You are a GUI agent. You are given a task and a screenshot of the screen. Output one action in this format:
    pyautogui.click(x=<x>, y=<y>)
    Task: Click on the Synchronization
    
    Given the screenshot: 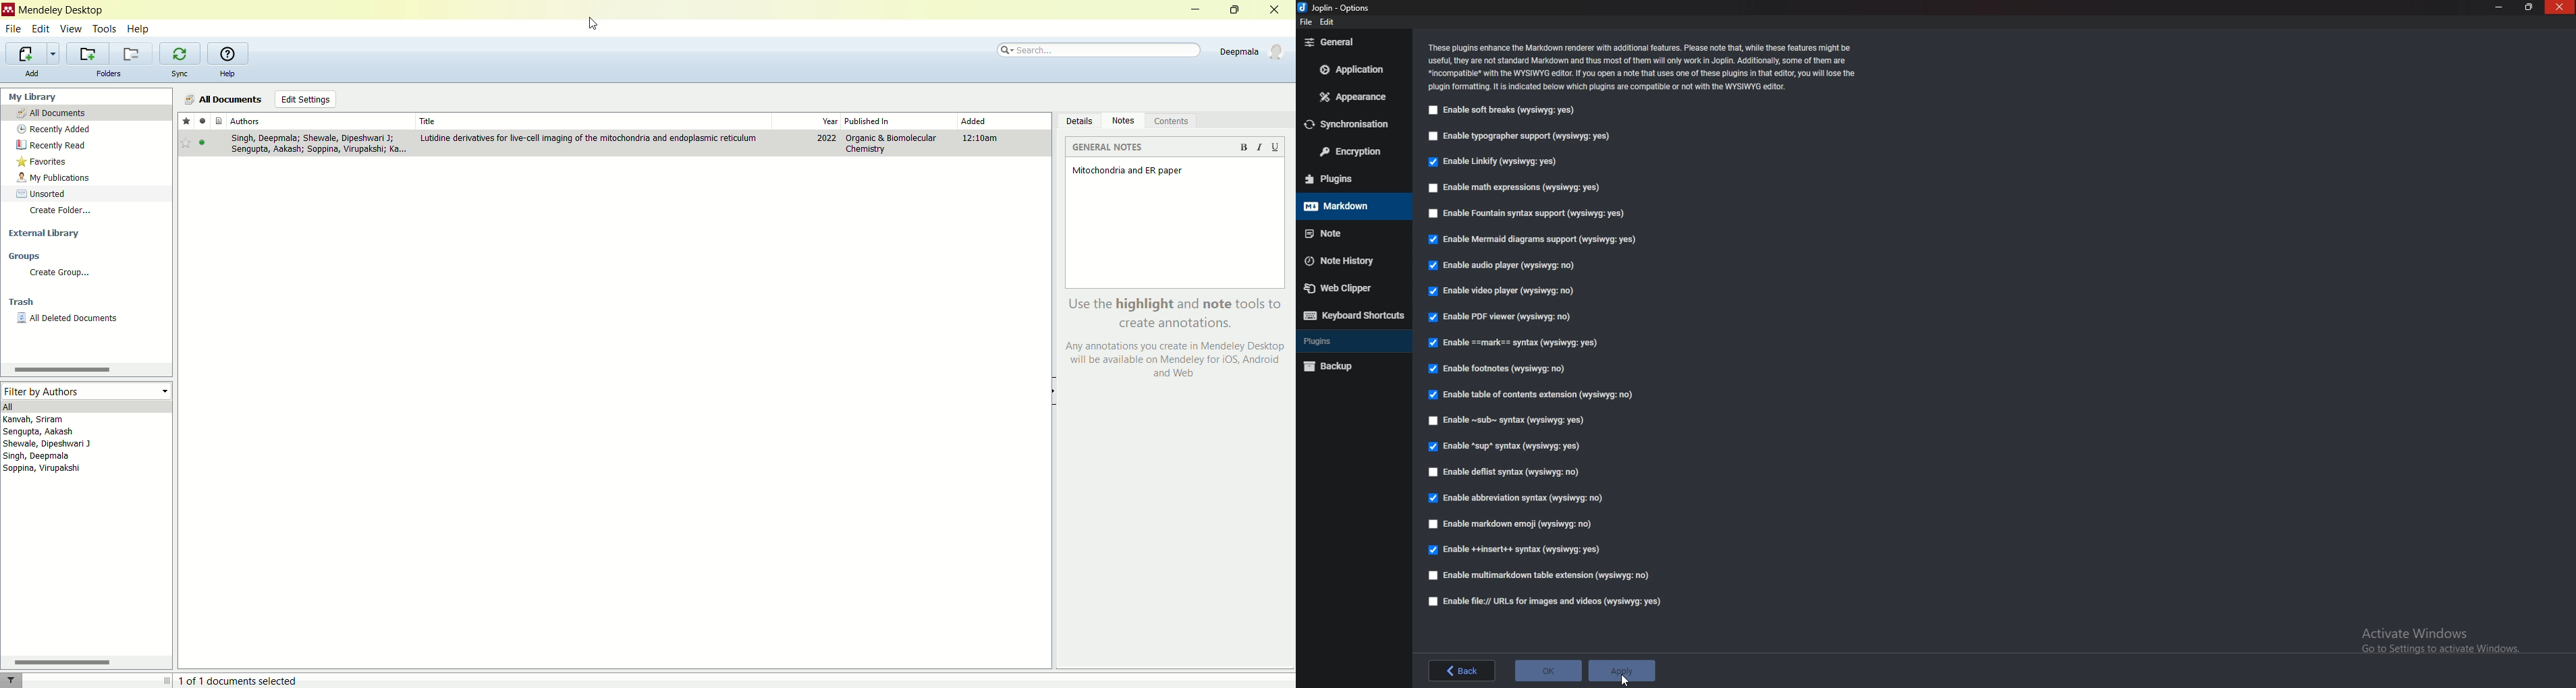 What is the action you would take?
    pyautogui.click(x=1353, y=124)
    